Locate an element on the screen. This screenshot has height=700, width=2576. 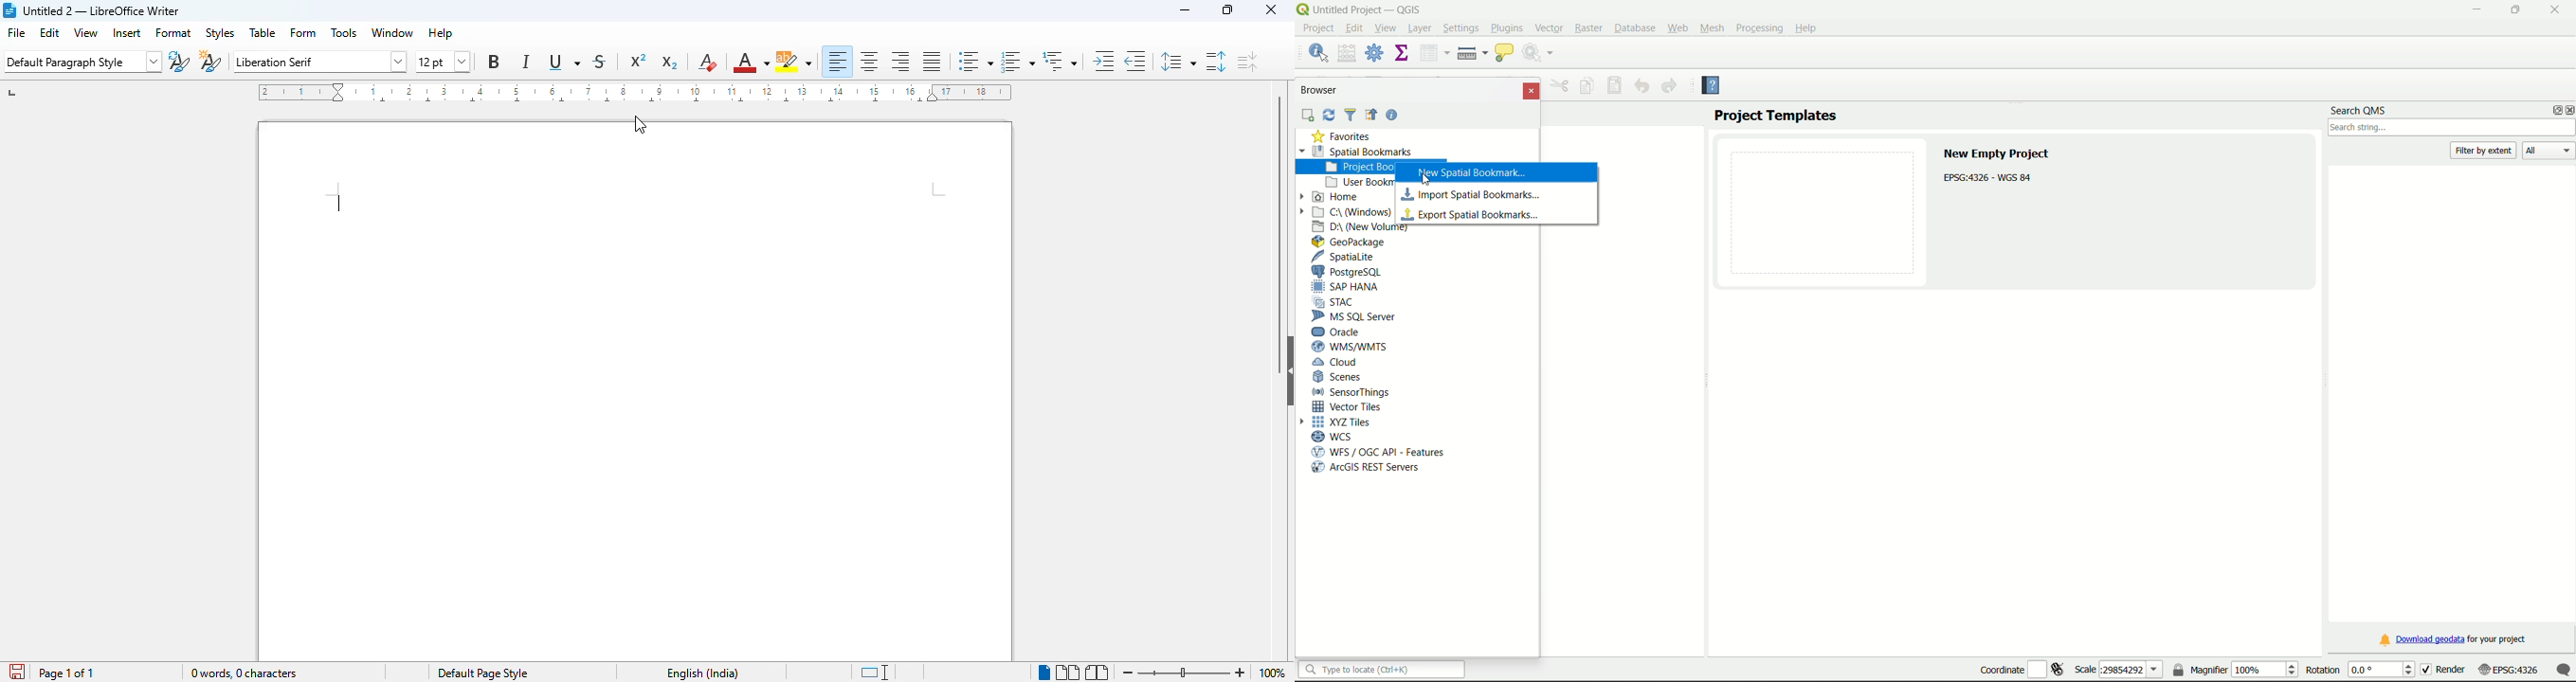
new style from selection is located at coordinates (210, 63).